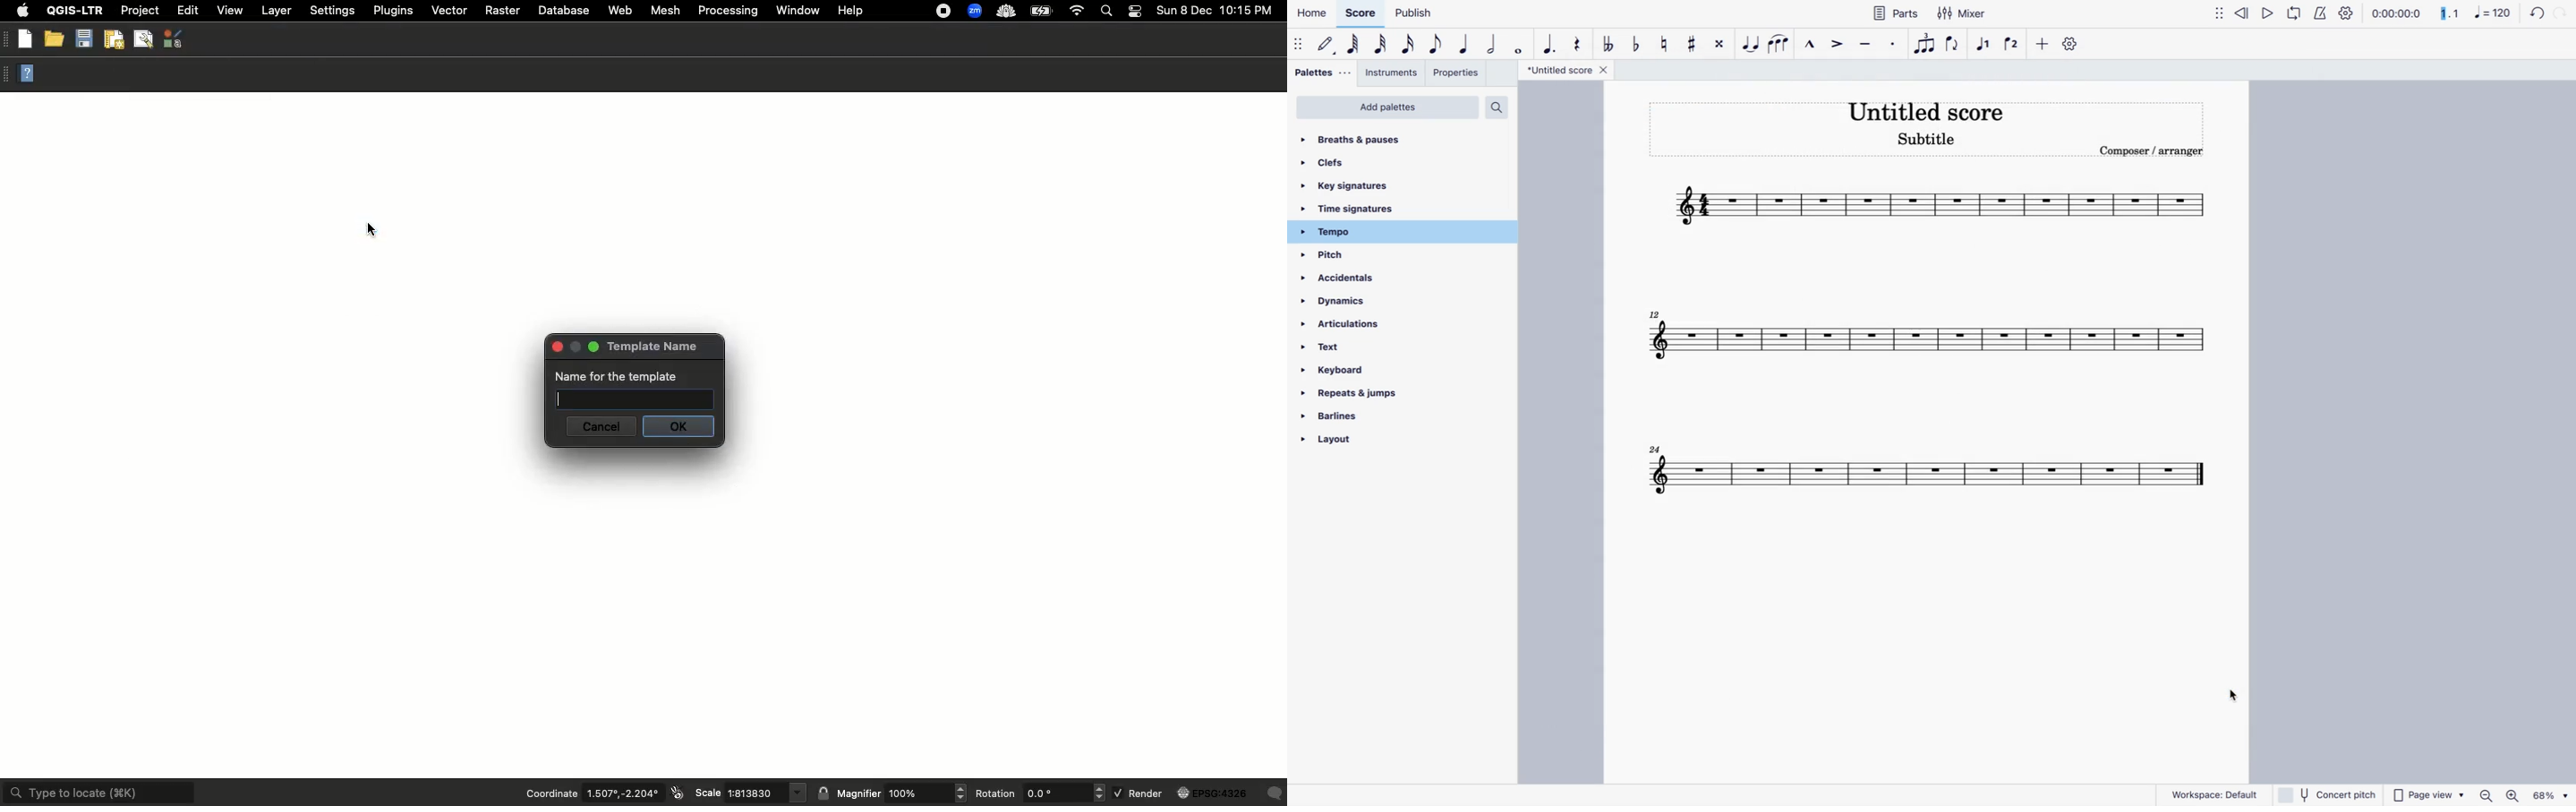 The height and width of the screenshot is (812, 2576). What do you see at coordinates (1751, 47) in the screenshot?
I see `tie` at bounding box center [1751, 47].